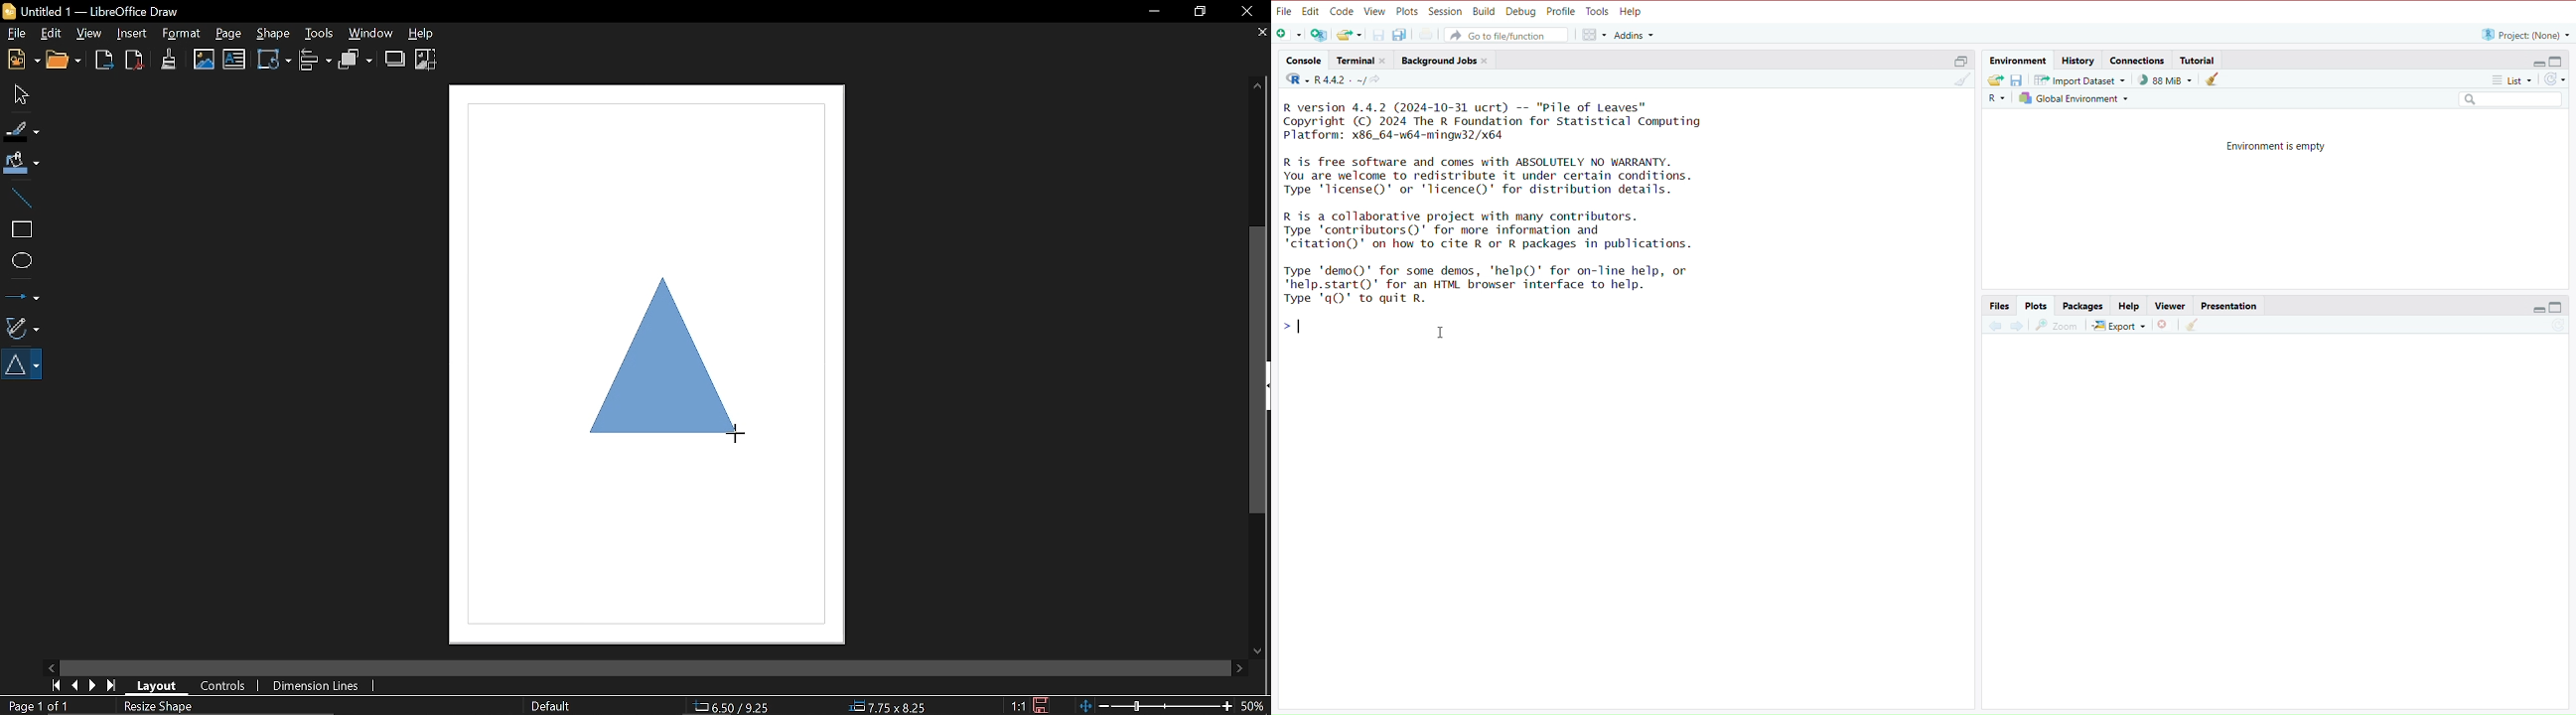 Image resolution: width=2576 pixels, height=728 pixels. Describe the element at coordinates (99, 10) in the screenshot. I see `Current window` at that location.